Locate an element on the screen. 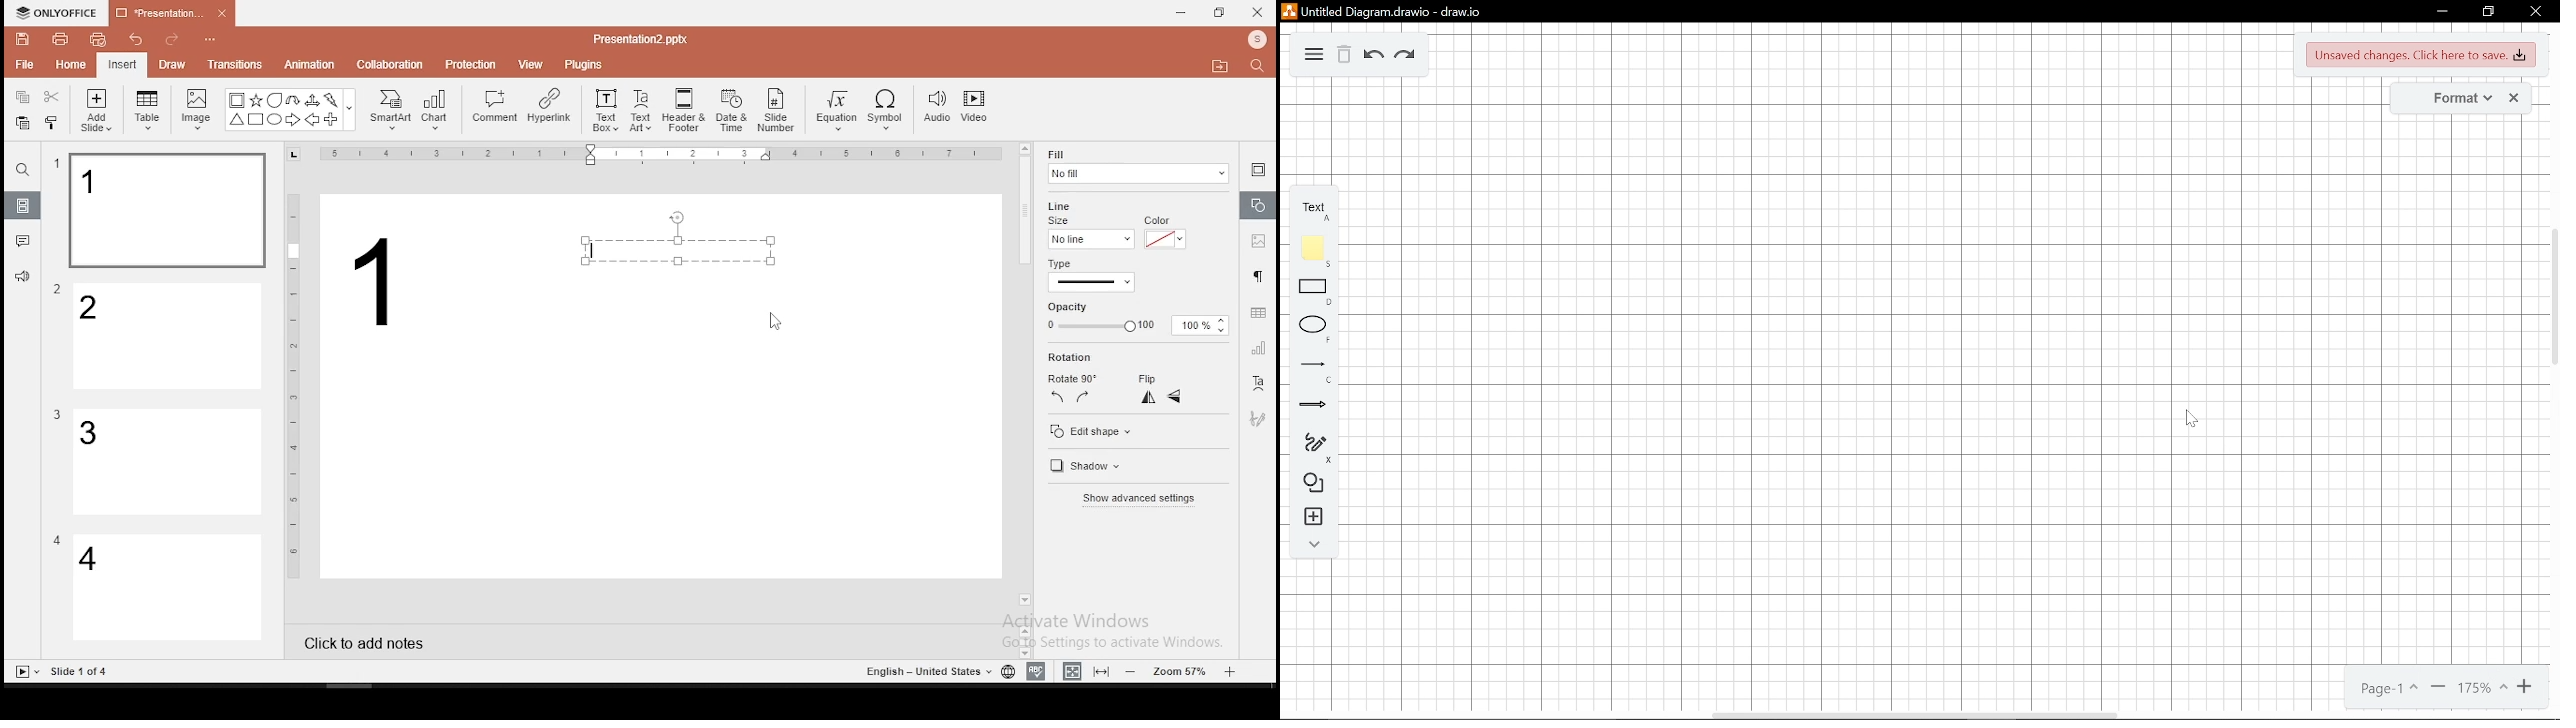  table is located at coordinates (150, 111).